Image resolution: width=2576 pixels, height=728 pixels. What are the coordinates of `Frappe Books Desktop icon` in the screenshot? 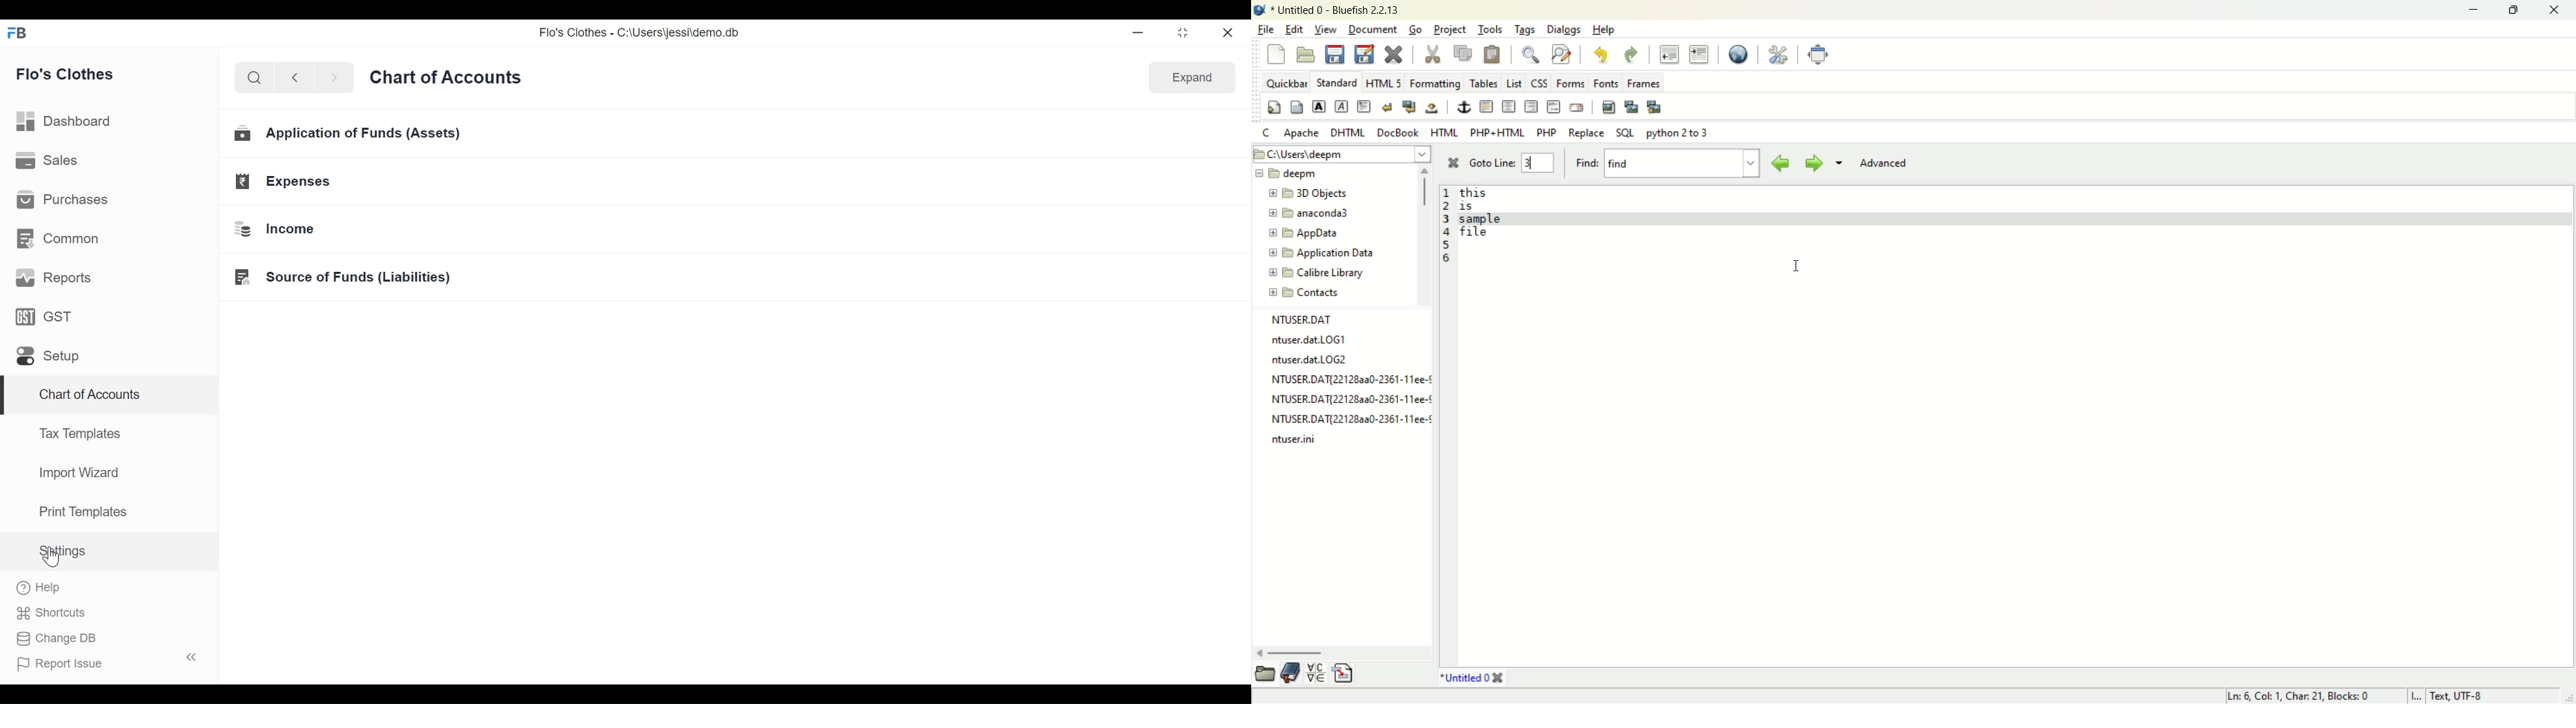 It's located at (21, 32).